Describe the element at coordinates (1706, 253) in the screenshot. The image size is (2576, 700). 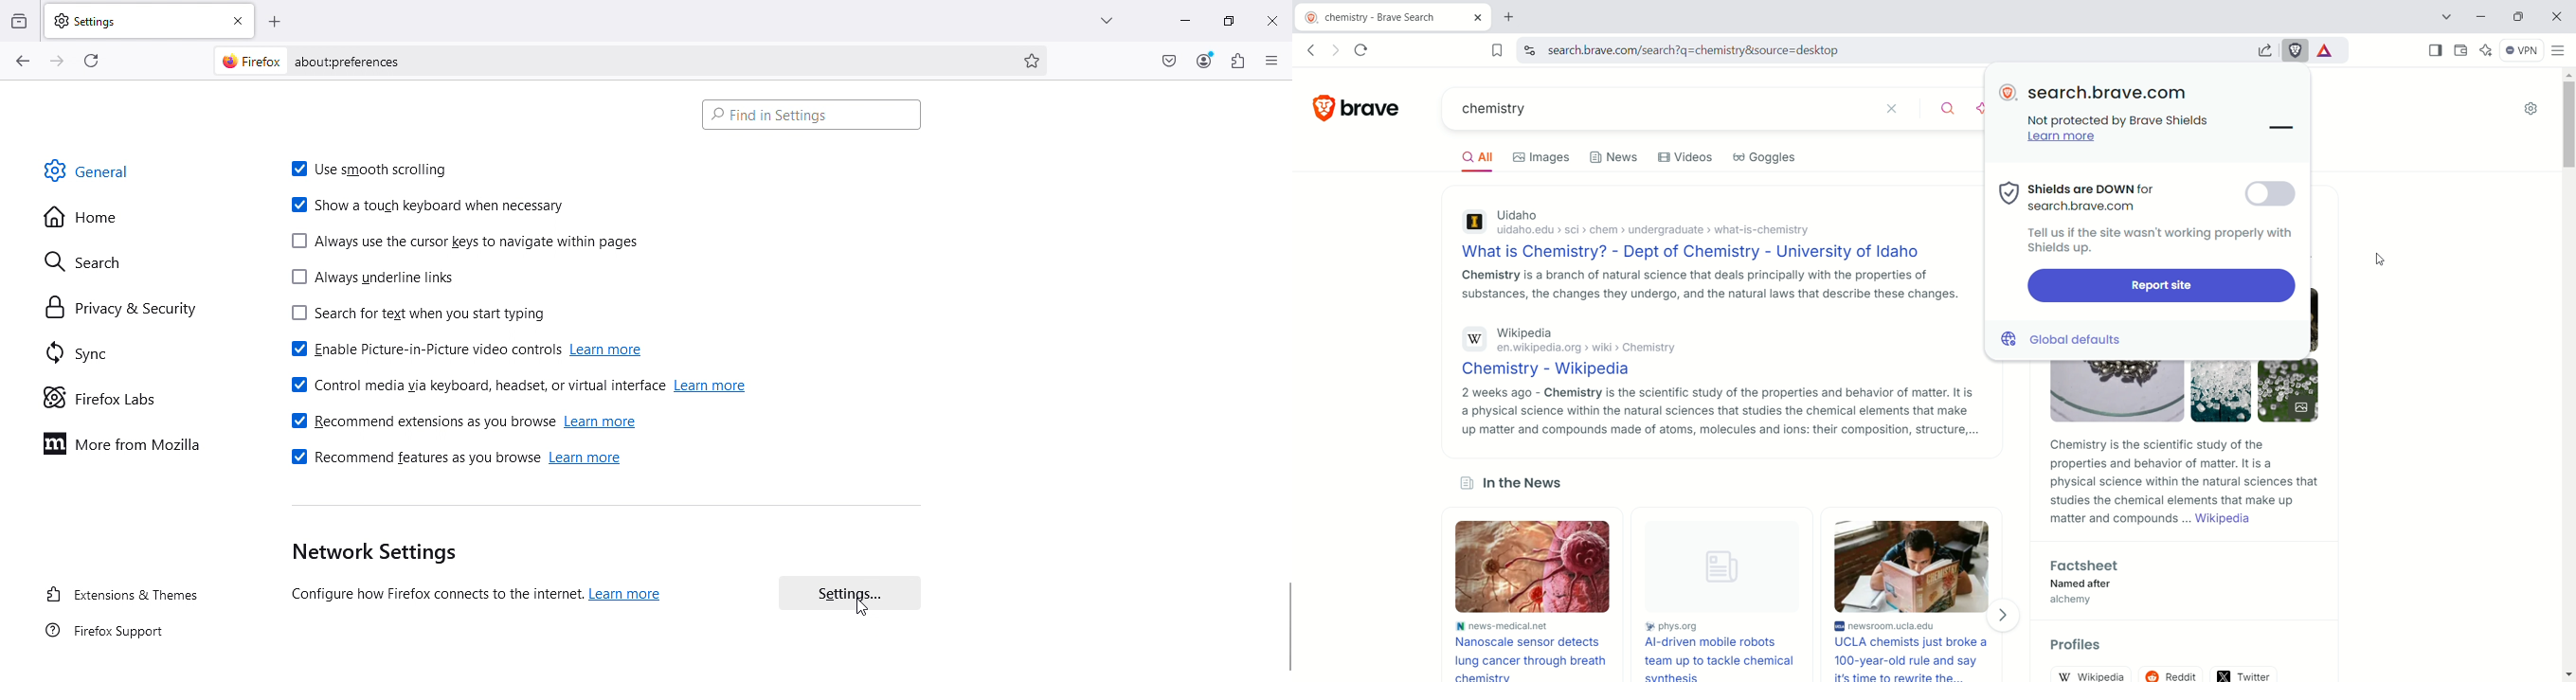
I see `What is chemistry? - Dept of Chemistry - University of Idaho` at that location.